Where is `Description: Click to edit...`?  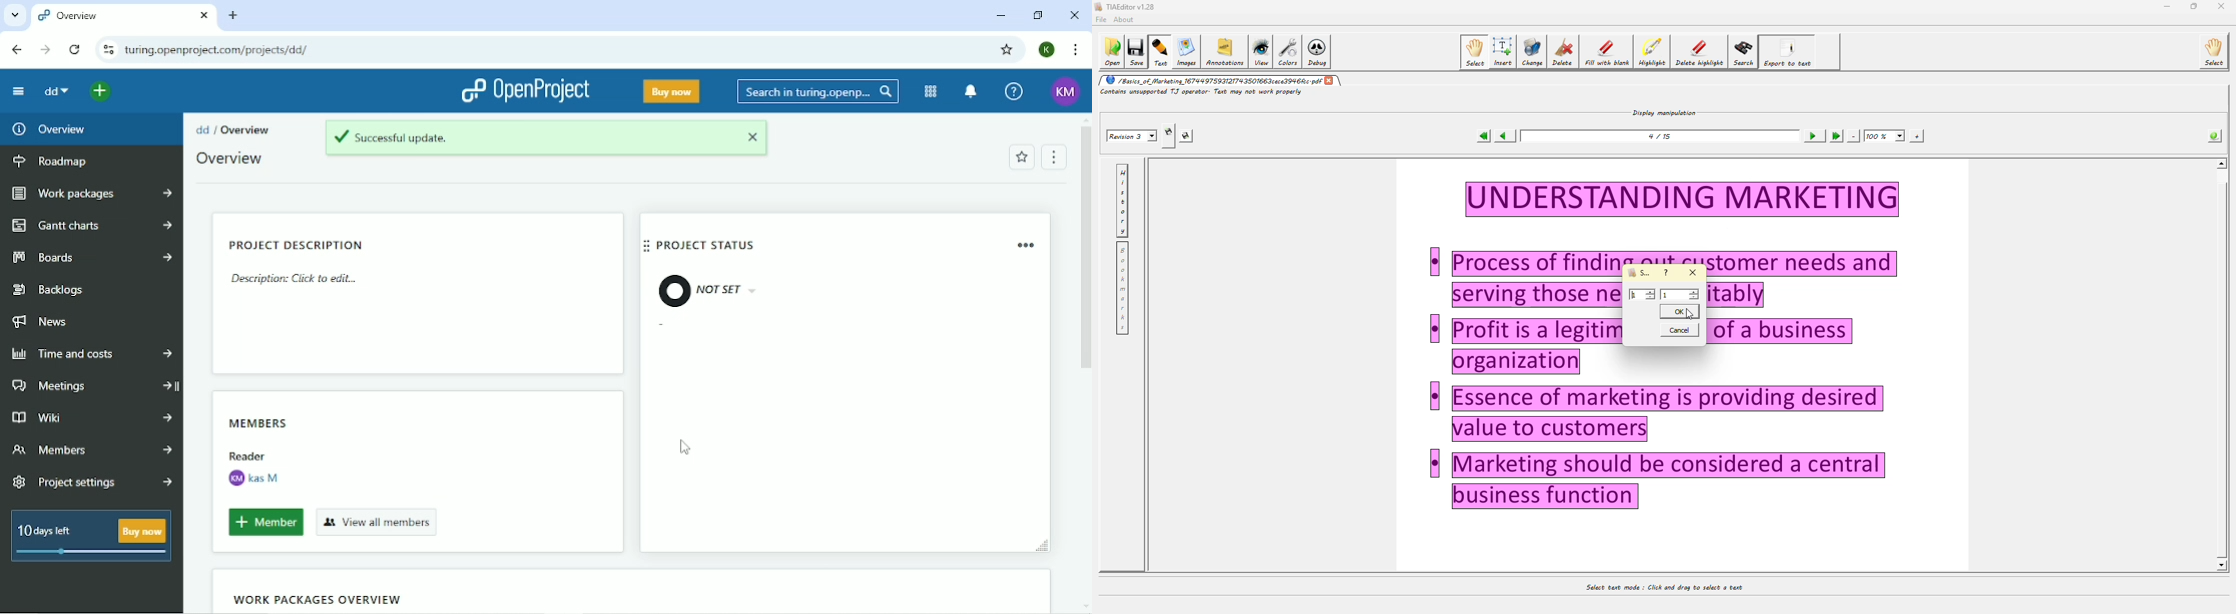
Description: Click to edit... is located at coordinates (293, 279).